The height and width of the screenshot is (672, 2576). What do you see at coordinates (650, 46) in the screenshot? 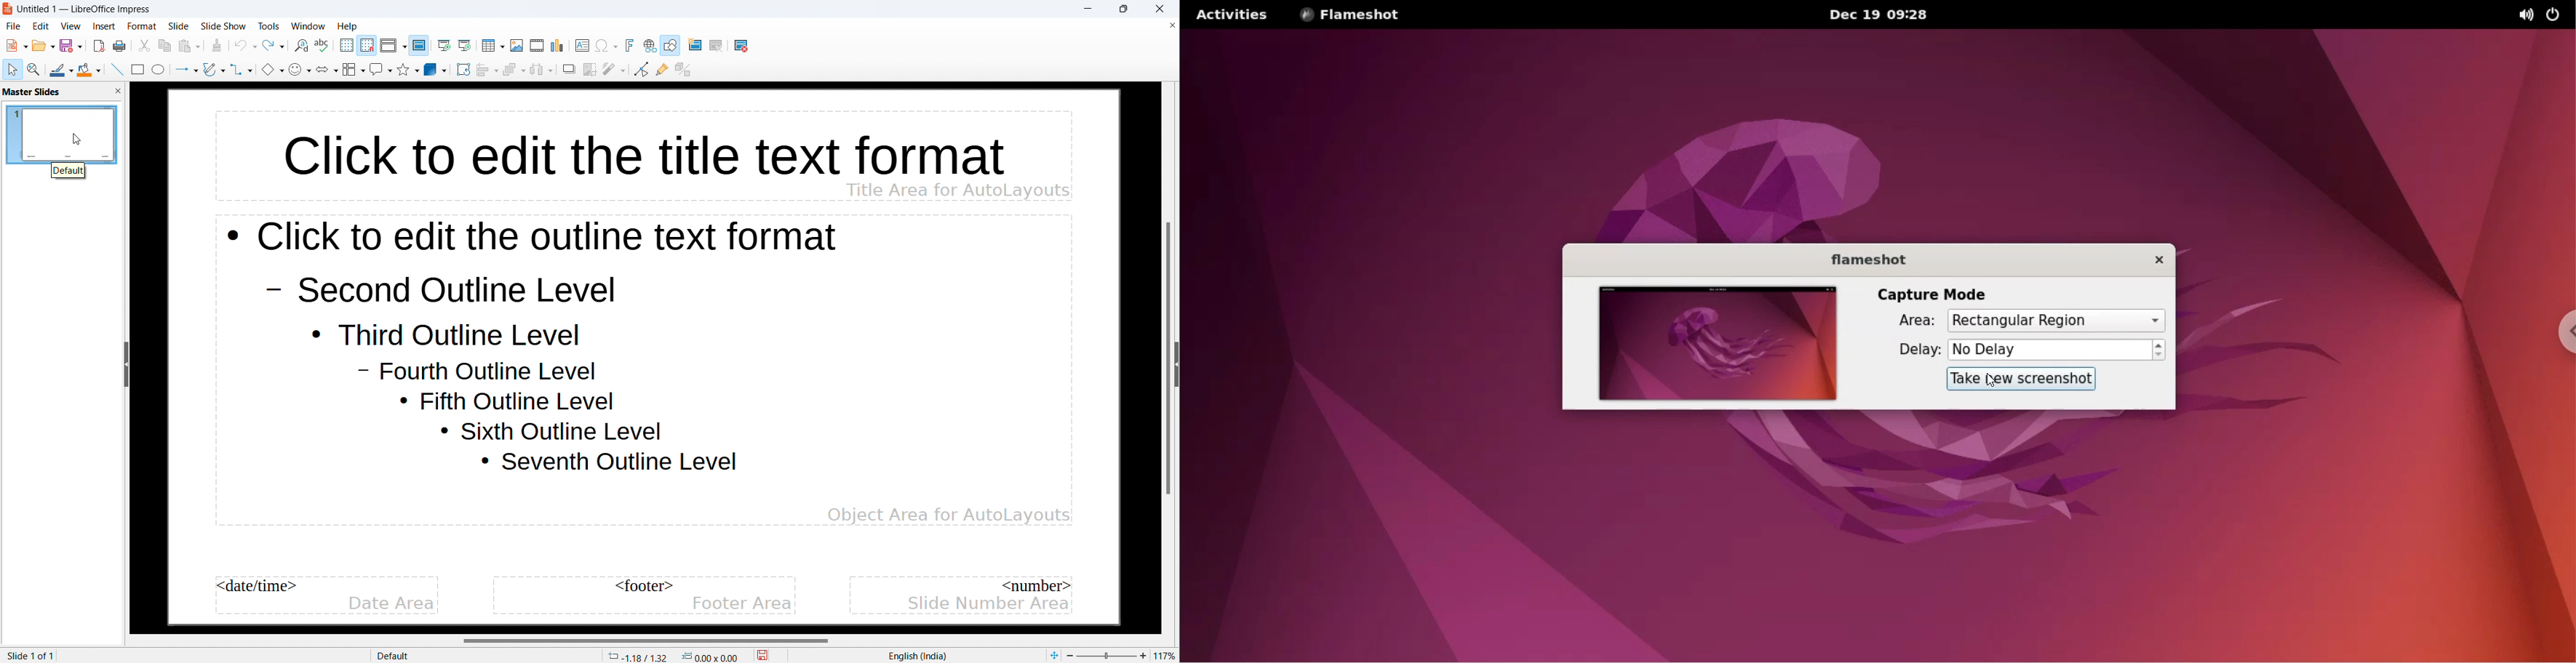
I see `insert link` at bounding box center [650, 46].